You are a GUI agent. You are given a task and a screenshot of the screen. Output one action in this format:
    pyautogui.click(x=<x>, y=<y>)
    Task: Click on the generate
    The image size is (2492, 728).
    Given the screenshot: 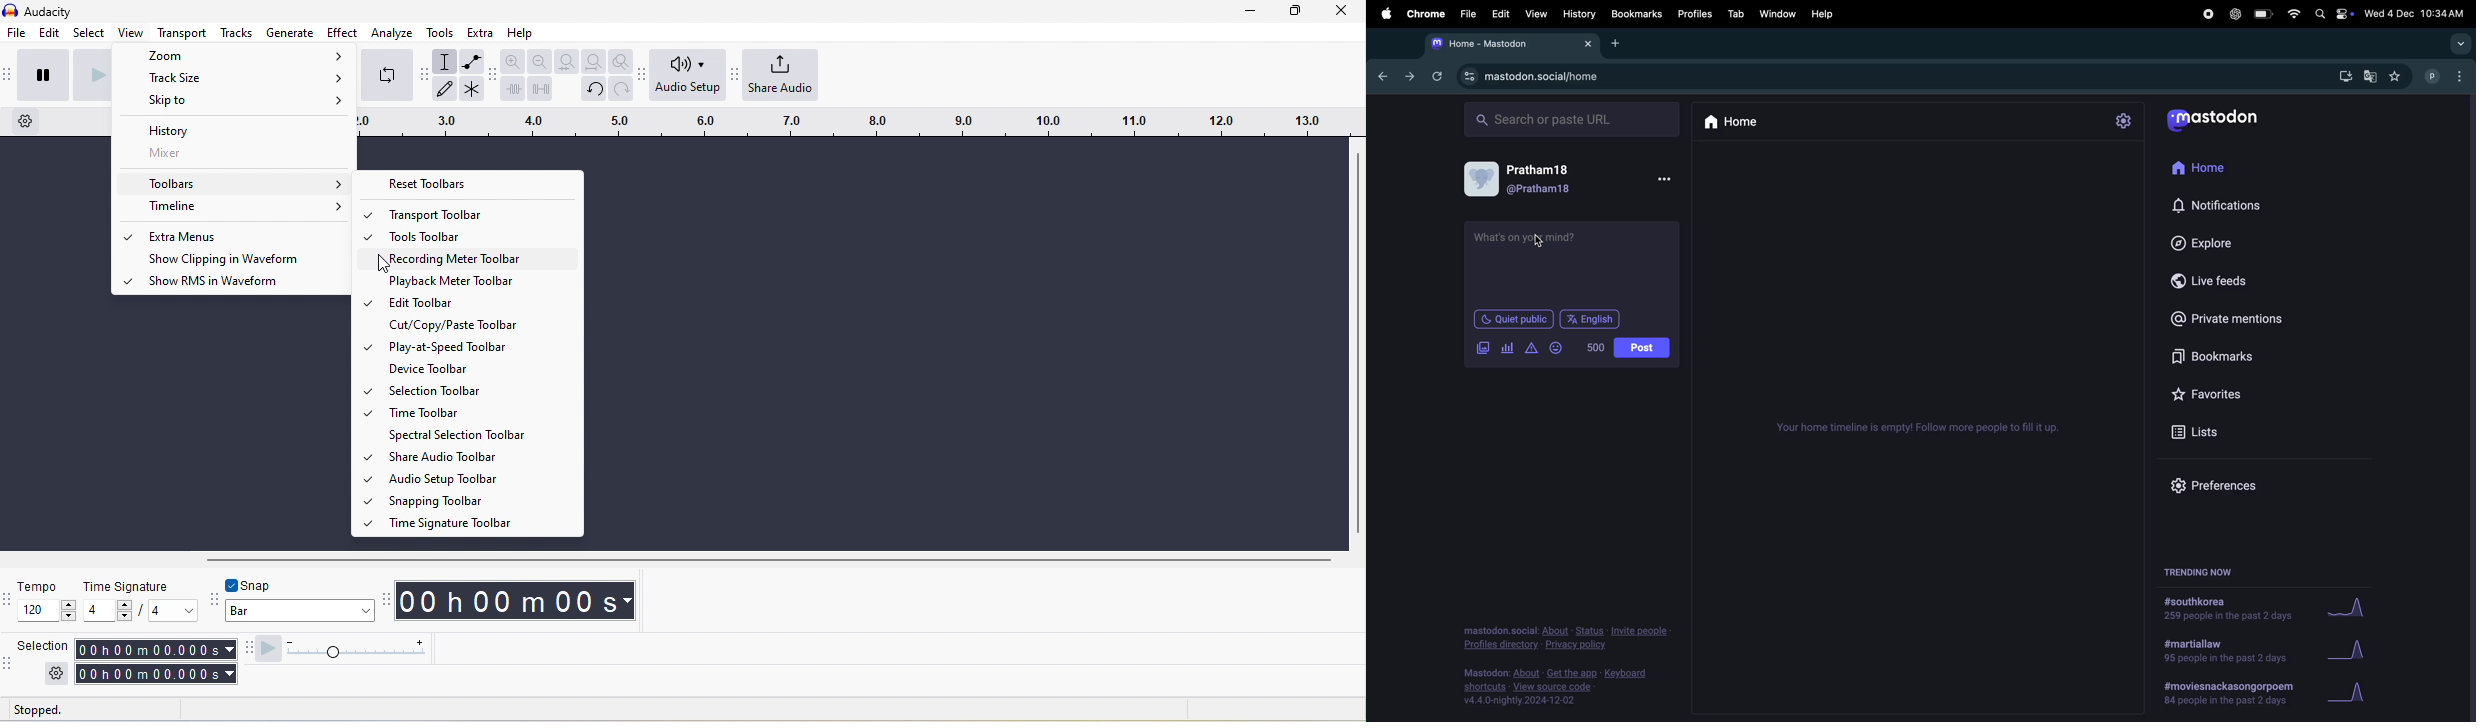 What is the action you would take?
    pyautogui.click(x=290, y=32)
    